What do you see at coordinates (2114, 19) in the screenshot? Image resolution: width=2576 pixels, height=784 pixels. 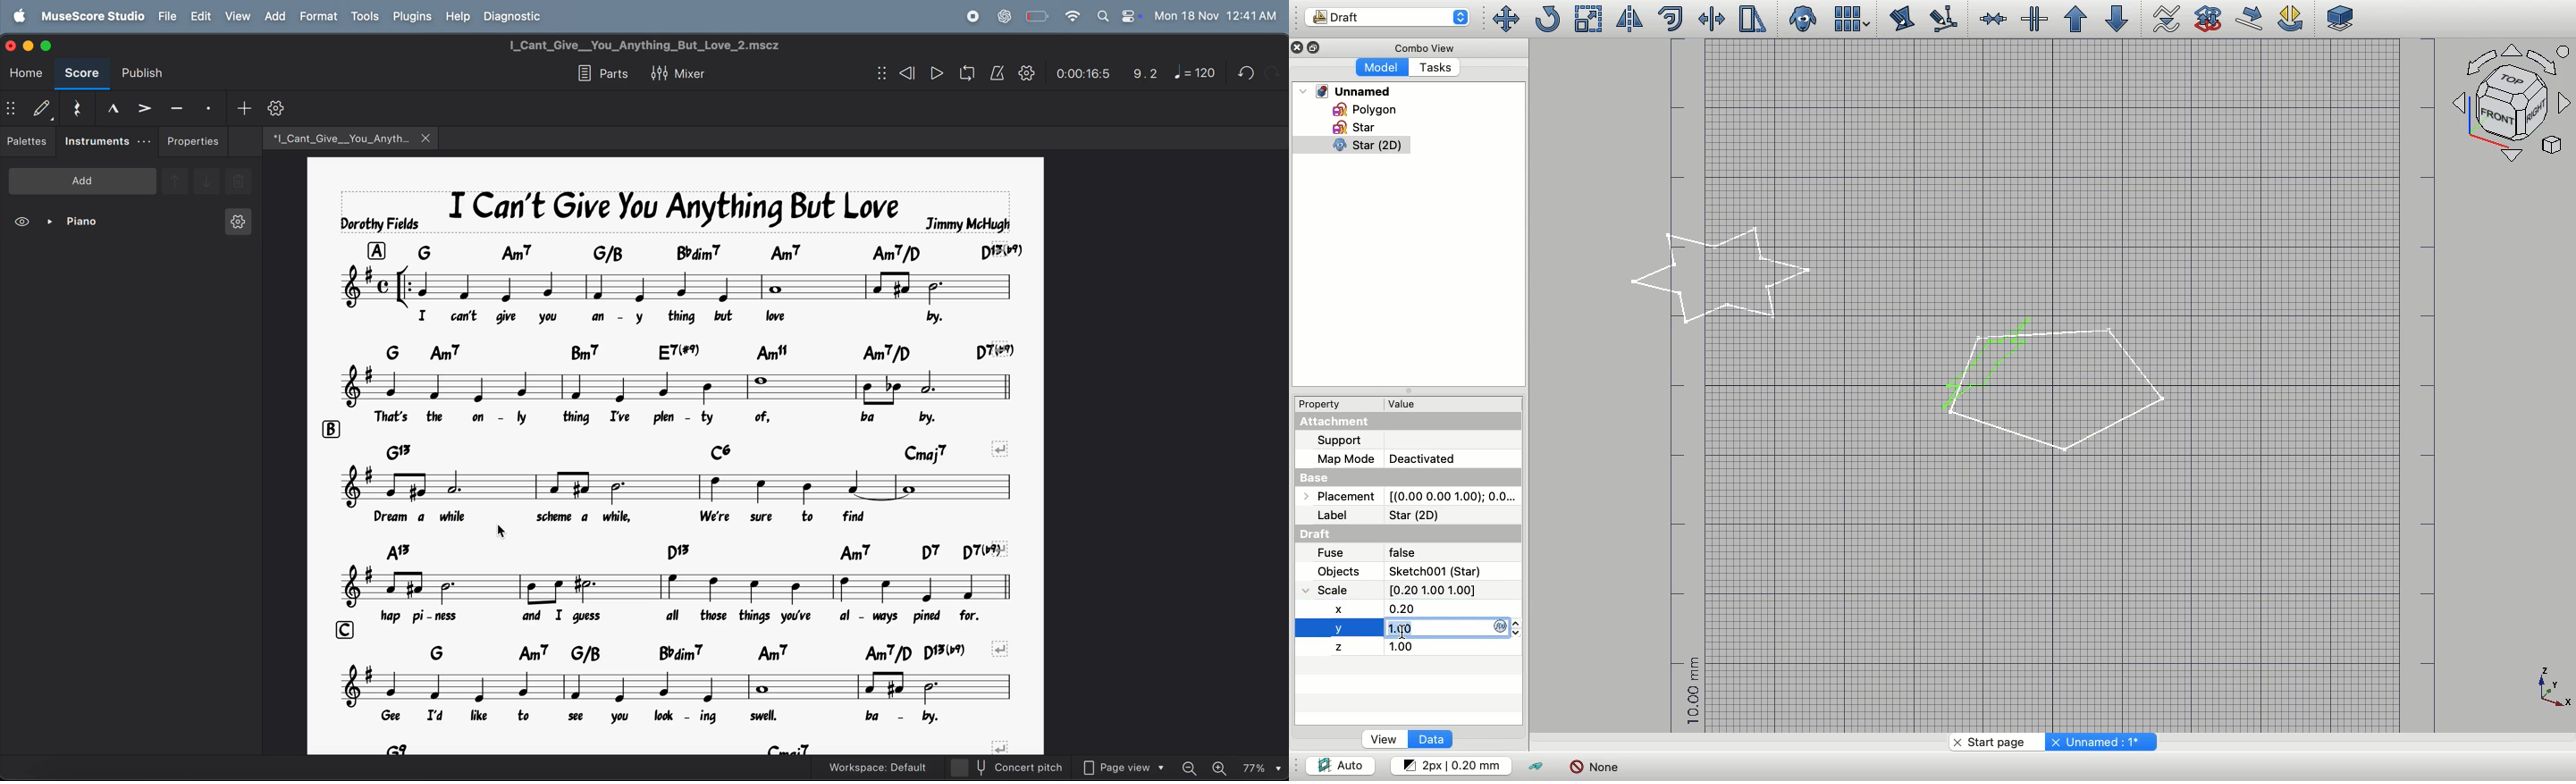 I see `Downgrade` at bounding box center [2114, 19].